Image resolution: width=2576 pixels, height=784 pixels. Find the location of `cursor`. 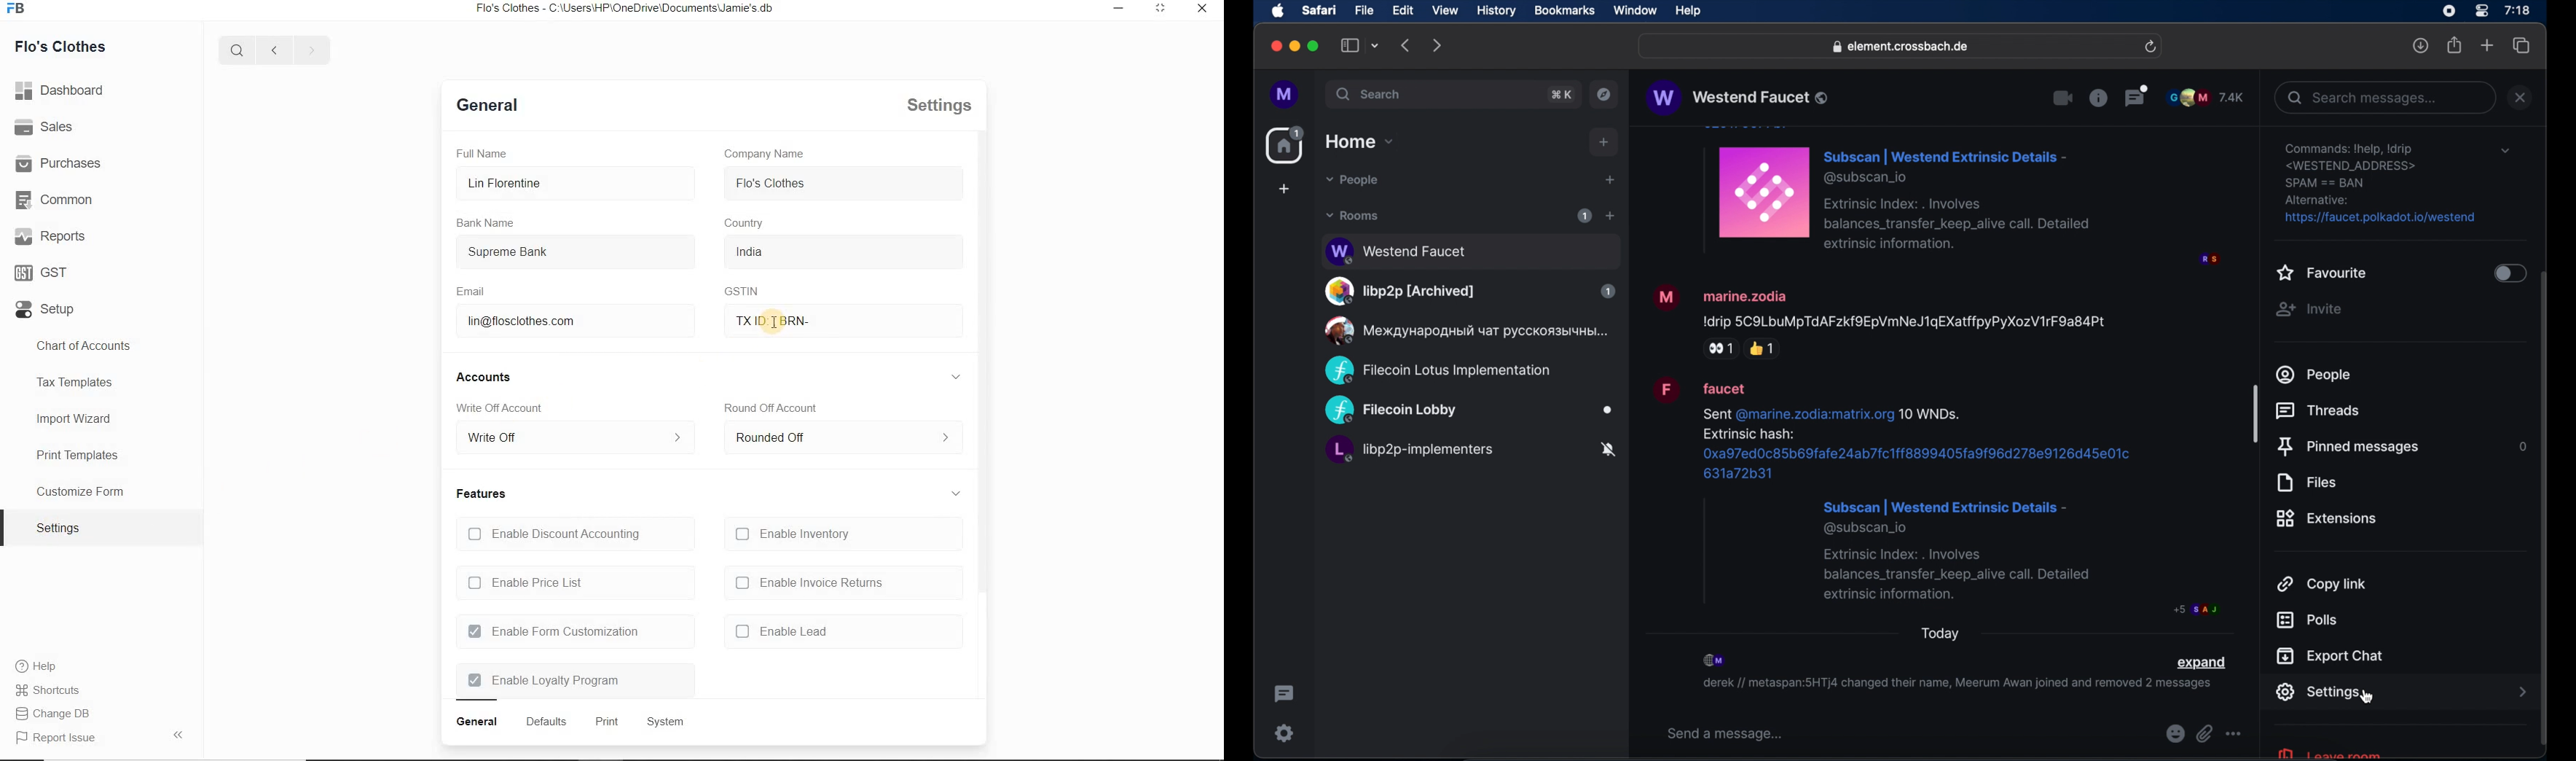

cursor is located at coordinates (2369, 698).